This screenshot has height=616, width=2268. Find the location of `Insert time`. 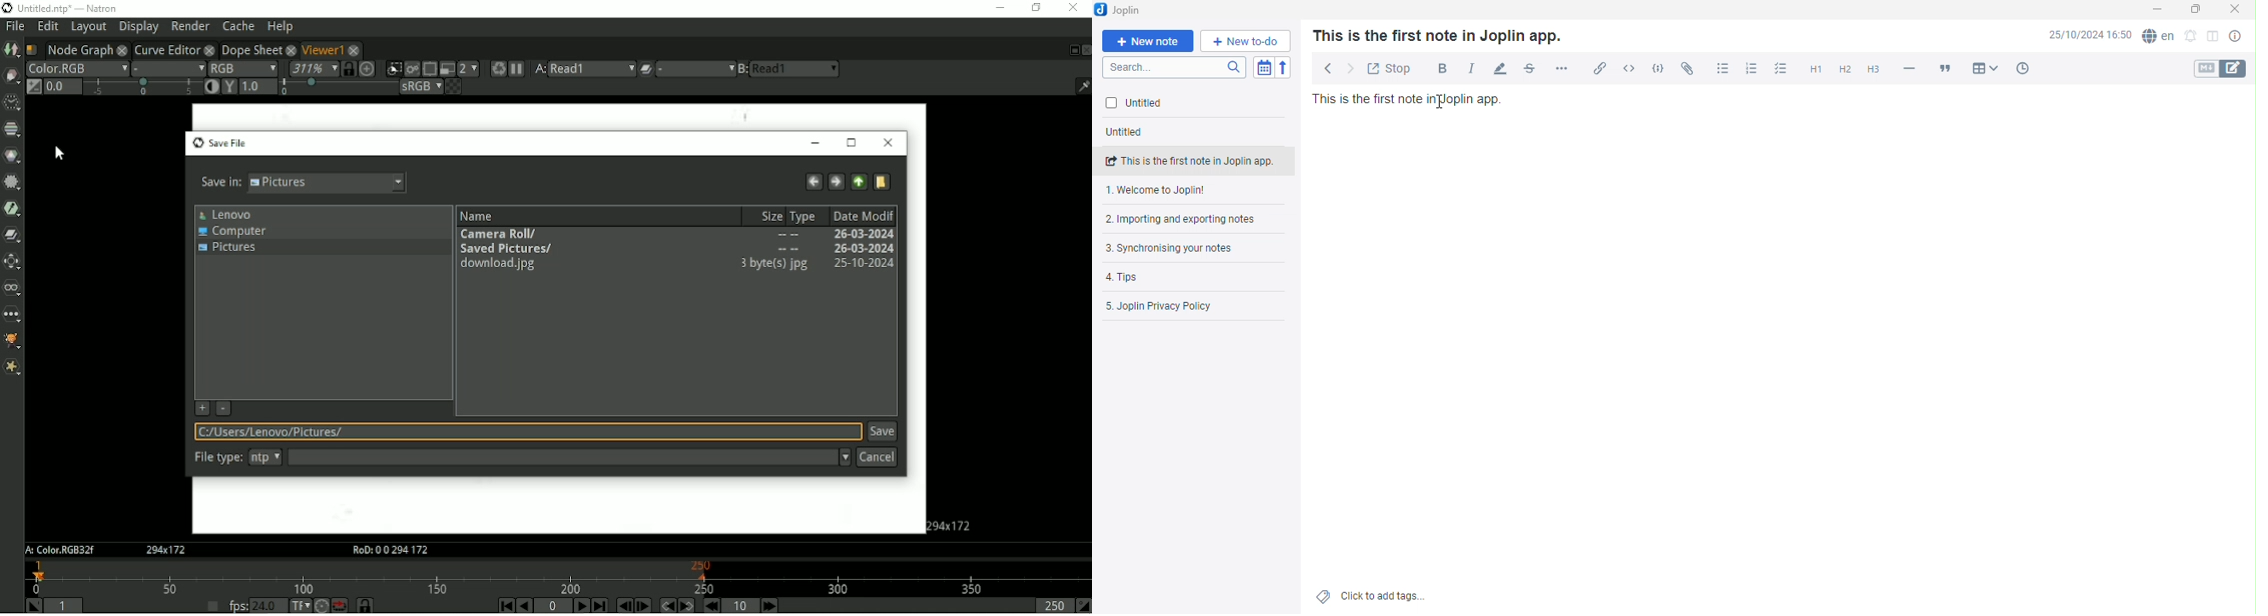

Insert time is located at coordinates (2020, 67).